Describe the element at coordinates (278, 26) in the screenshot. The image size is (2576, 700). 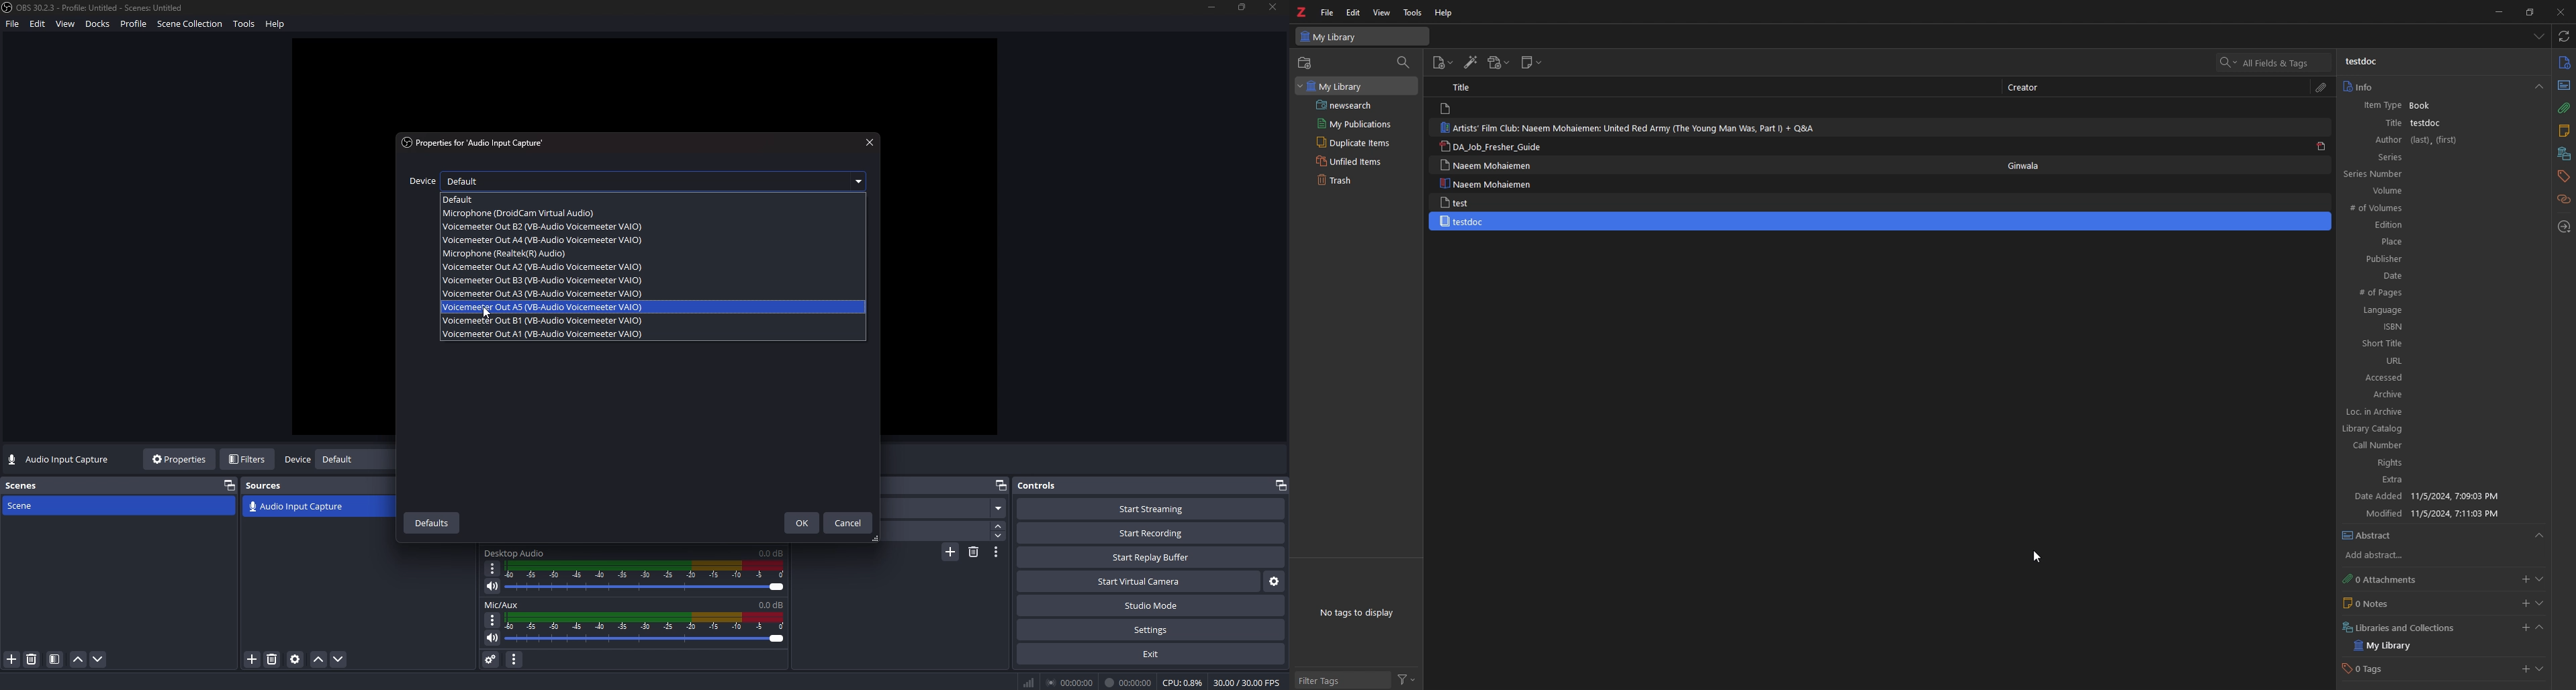
I see `help` at that location.